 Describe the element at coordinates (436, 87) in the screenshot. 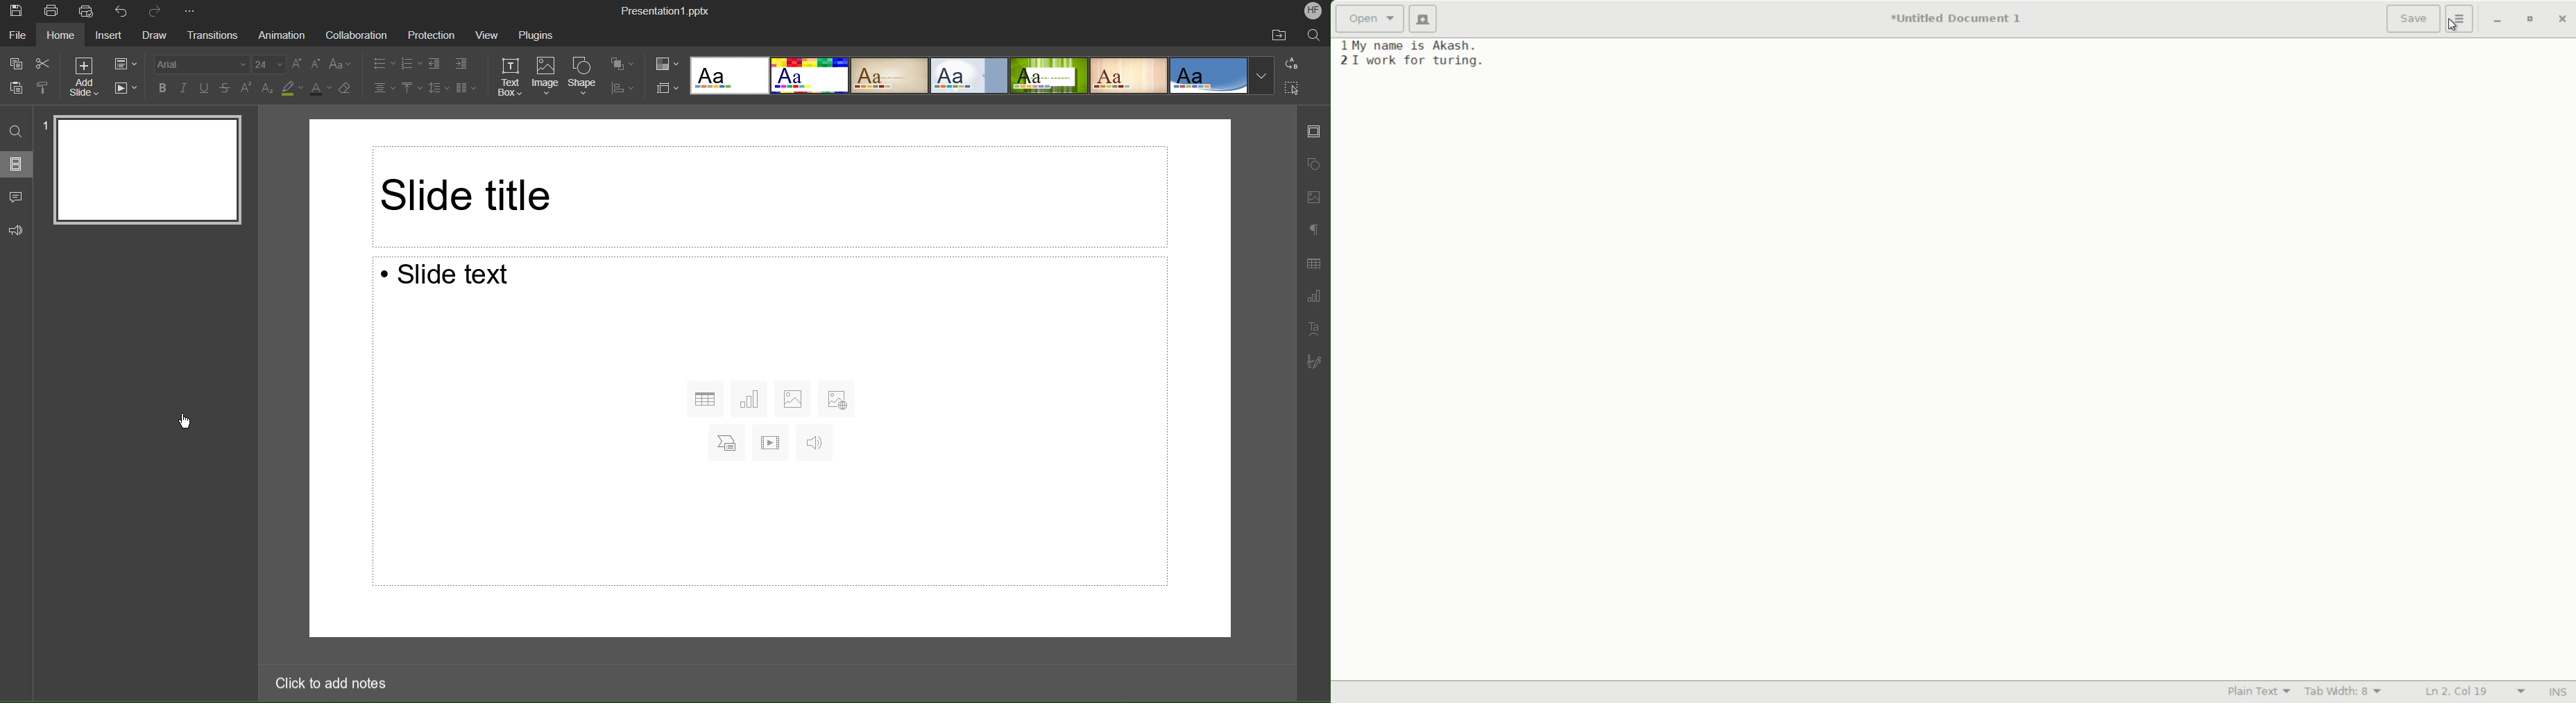

I see `Line Spacing` at that location.